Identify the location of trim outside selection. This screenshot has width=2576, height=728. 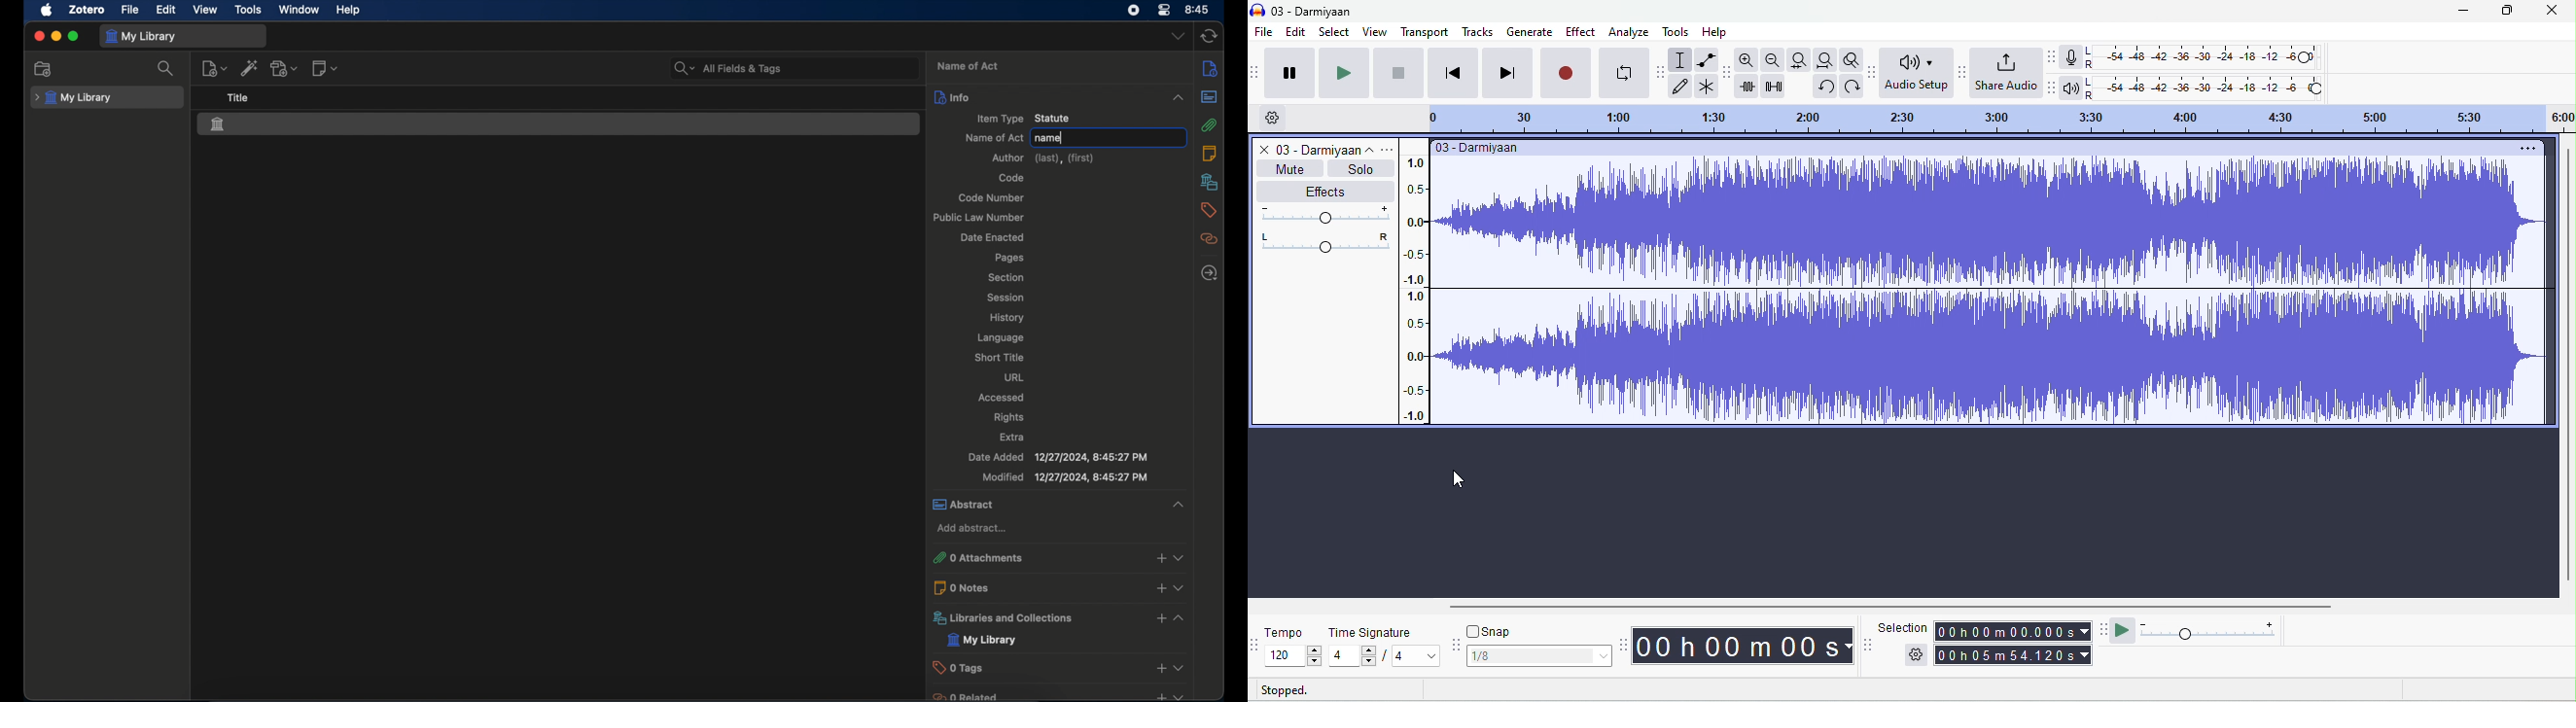
(1746, 87).